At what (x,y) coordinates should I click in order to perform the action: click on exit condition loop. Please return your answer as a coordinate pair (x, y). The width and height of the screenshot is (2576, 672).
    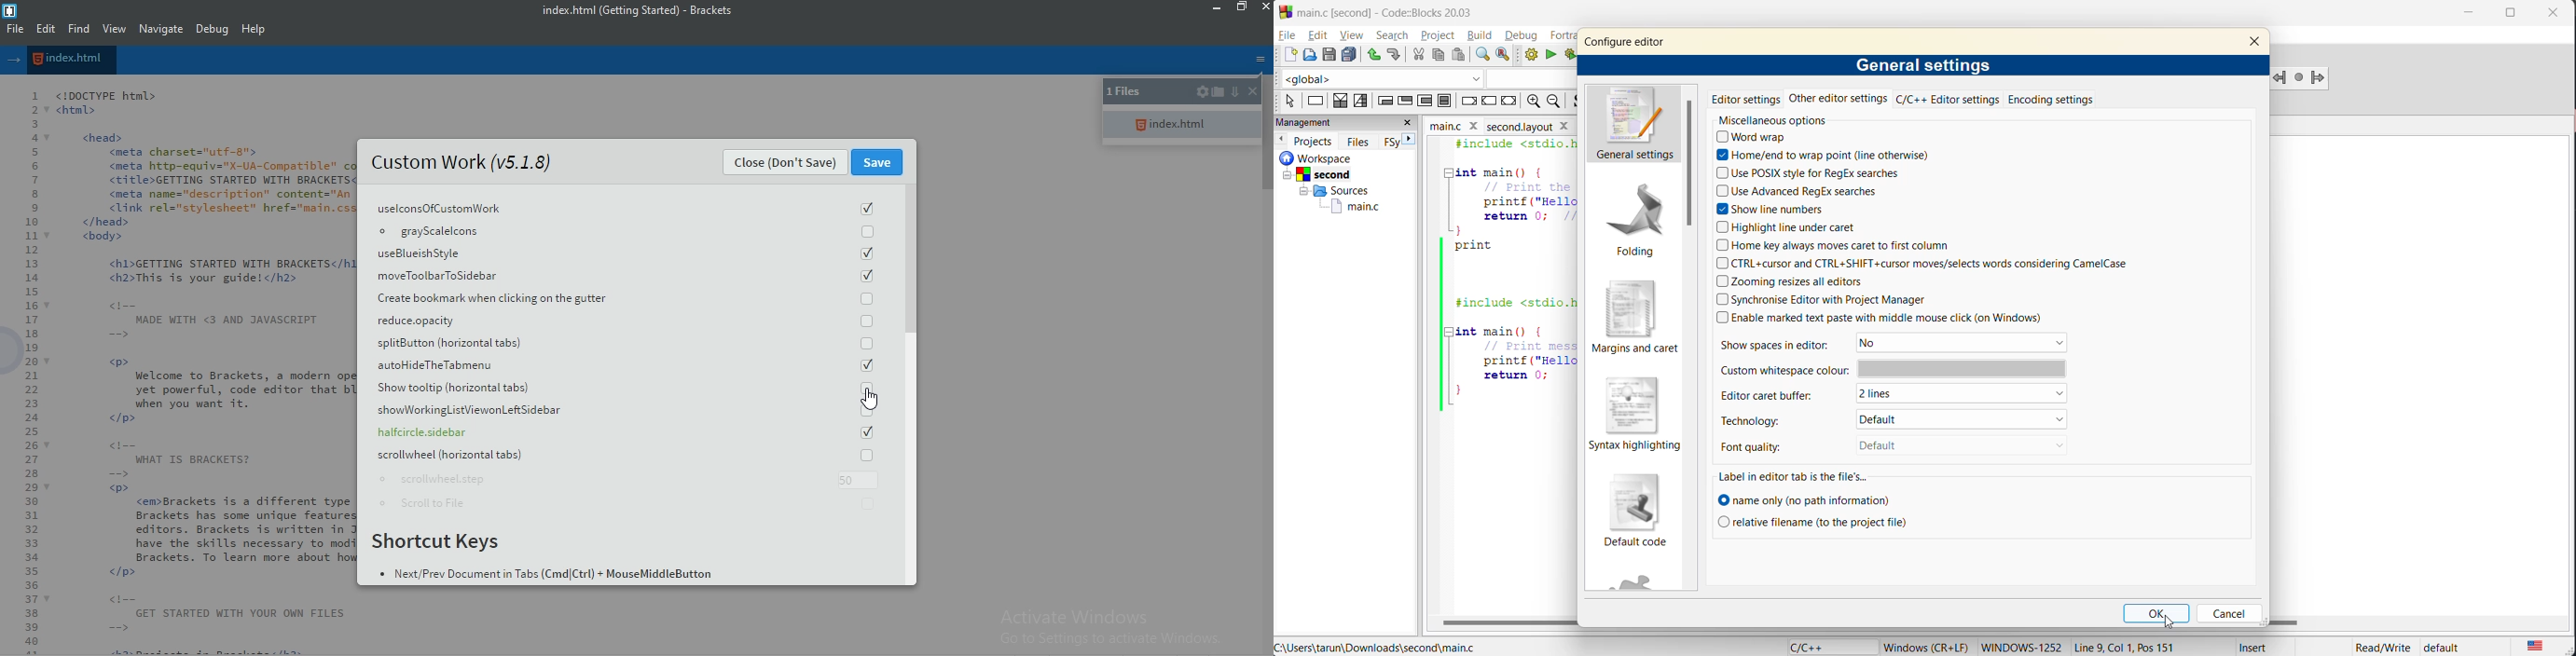
    Looking at the image, I should click on (1404, 100).